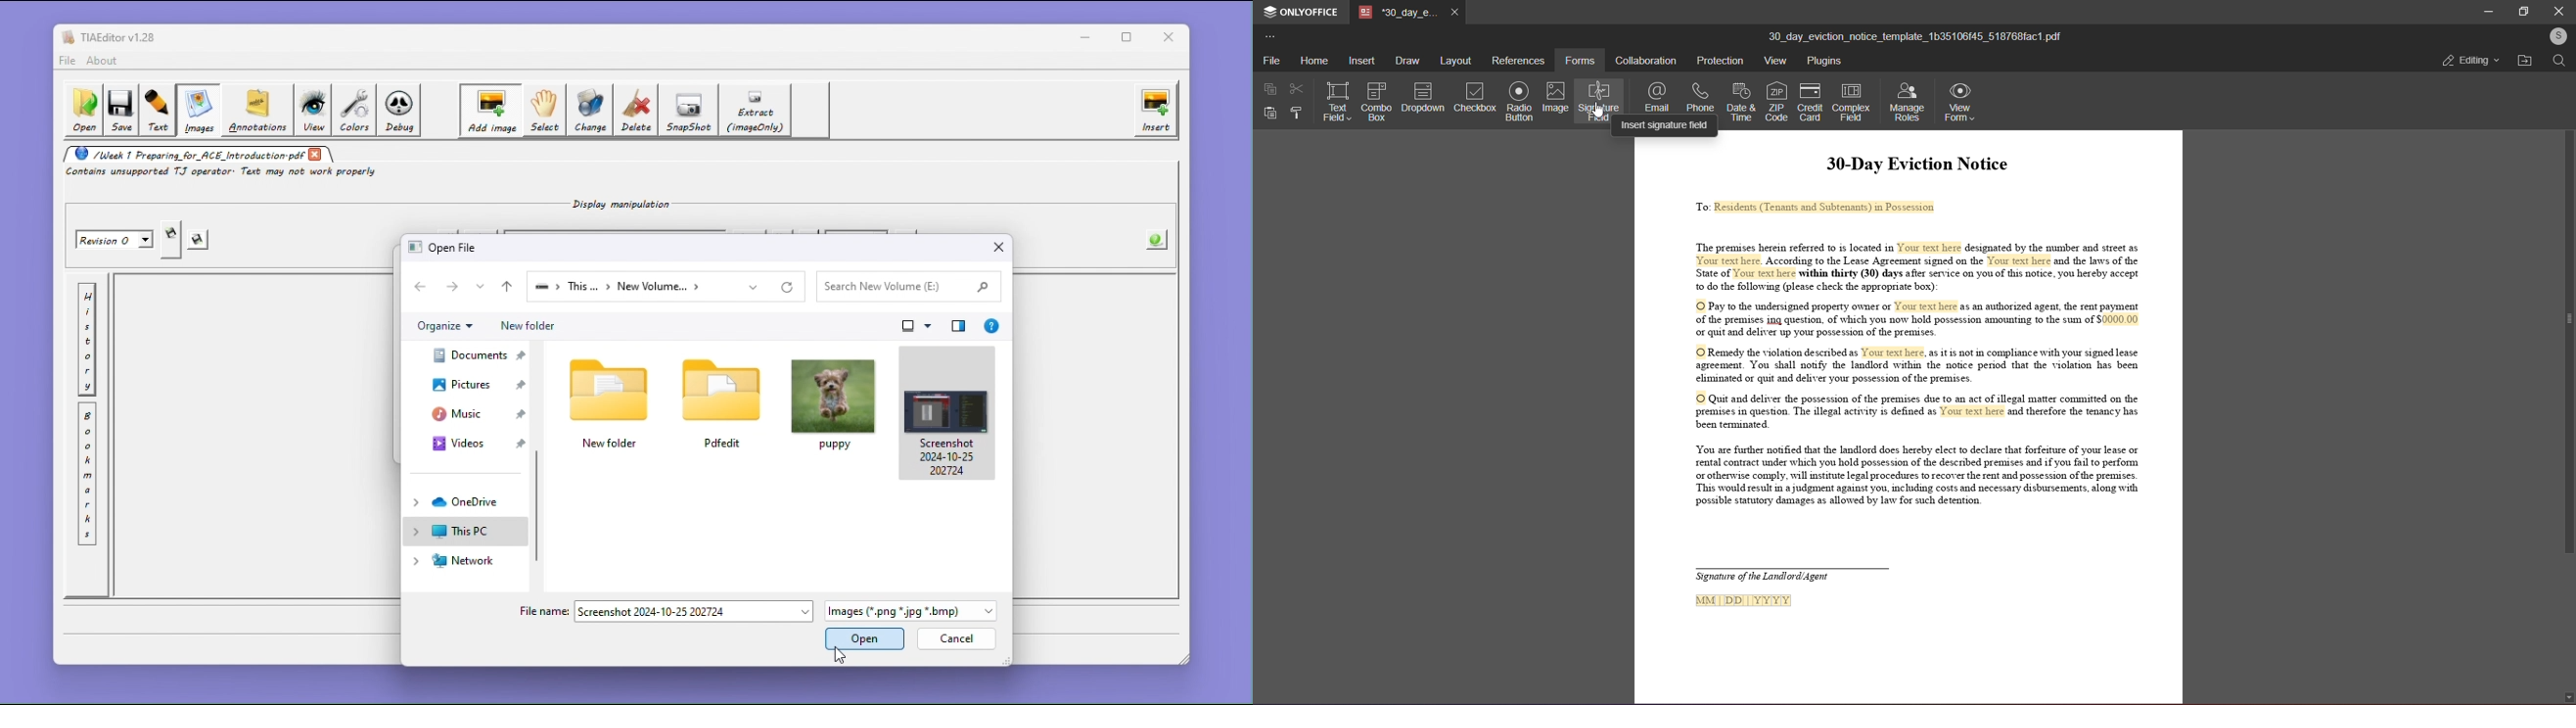  What do you see at coordinates (1655, 95) in the screenshot?
I see `email` at bounding box center [1655, 95].